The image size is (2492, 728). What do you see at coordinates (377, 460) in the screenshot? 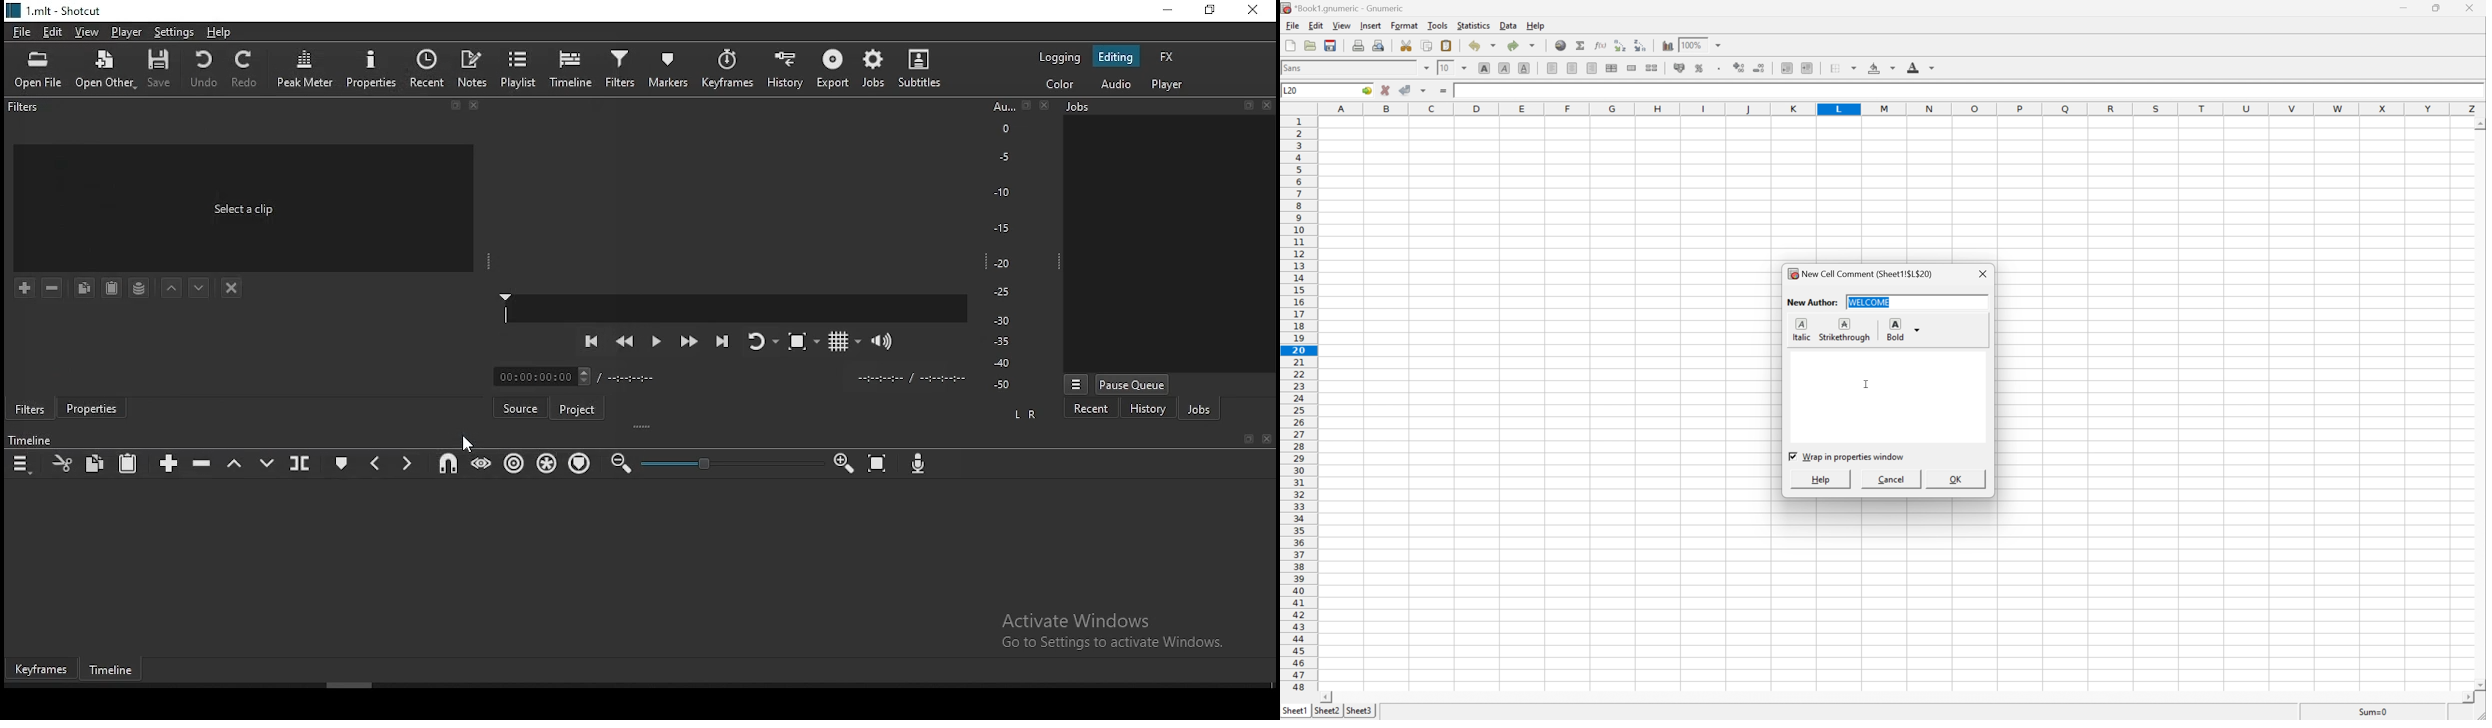
I see `previous marker` at bounding box center [377, 460].